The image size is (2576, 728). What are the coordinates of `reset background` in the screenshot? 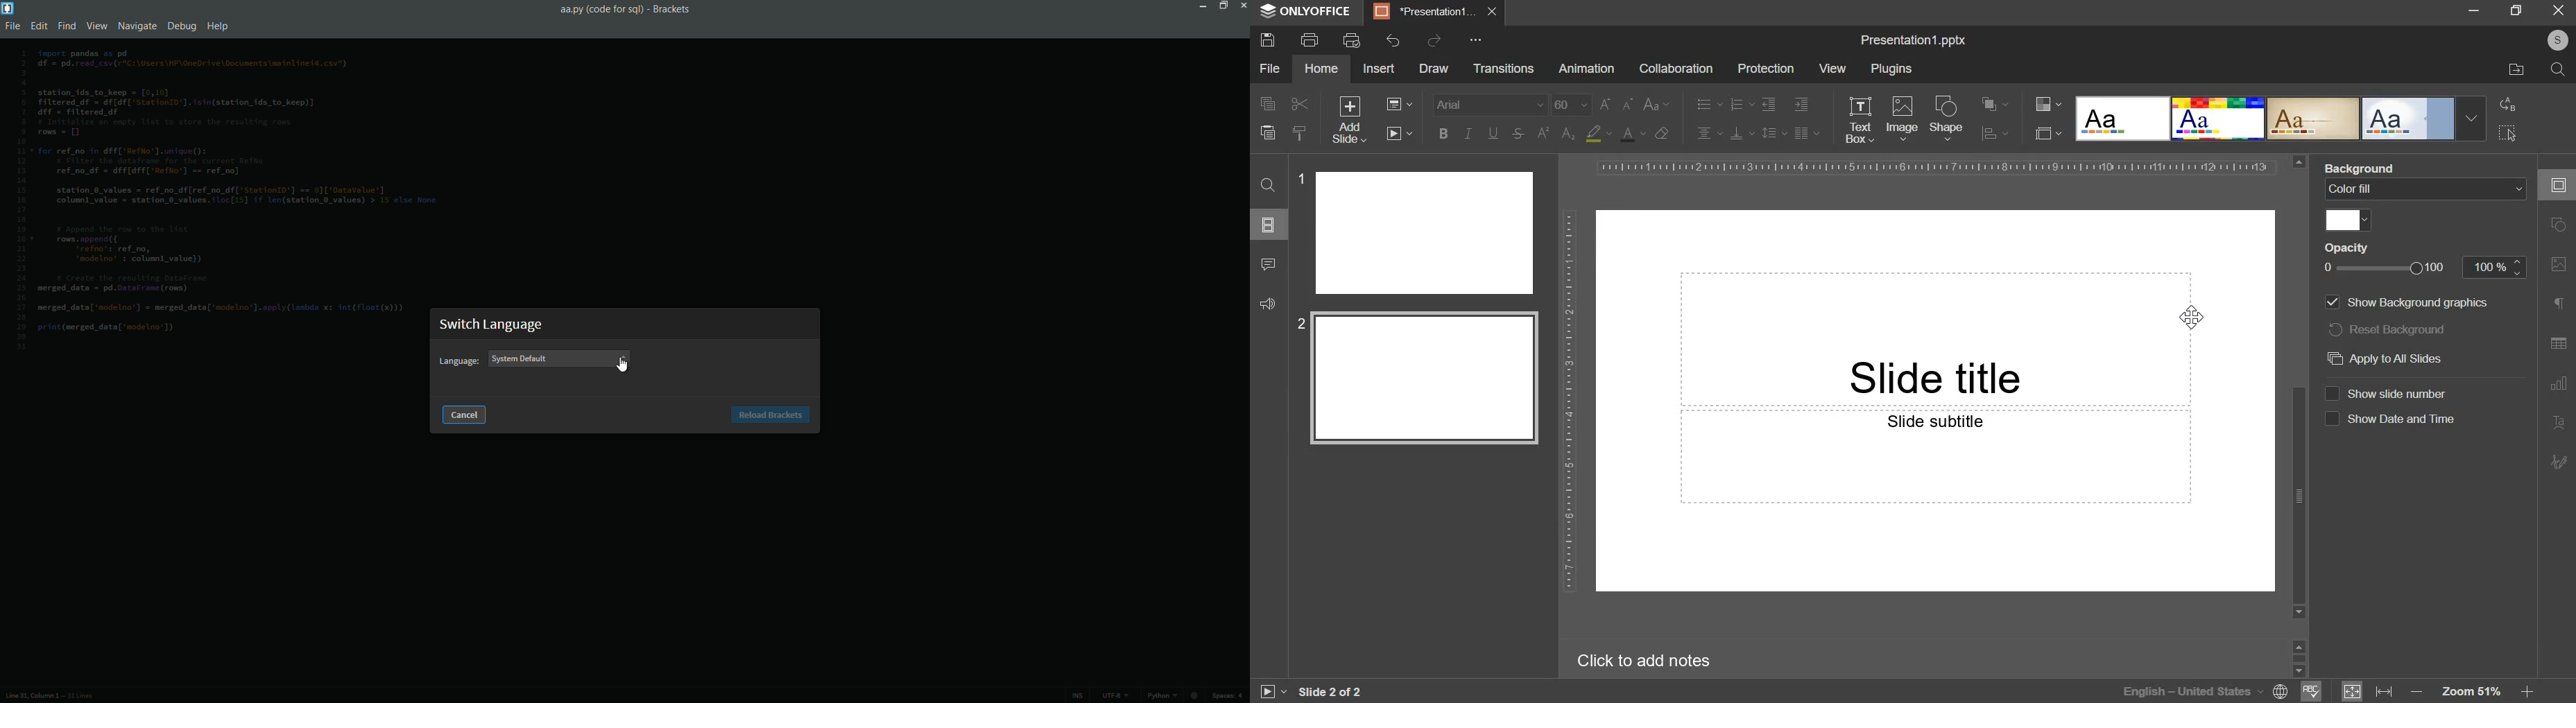 It's located at (2387, 329).